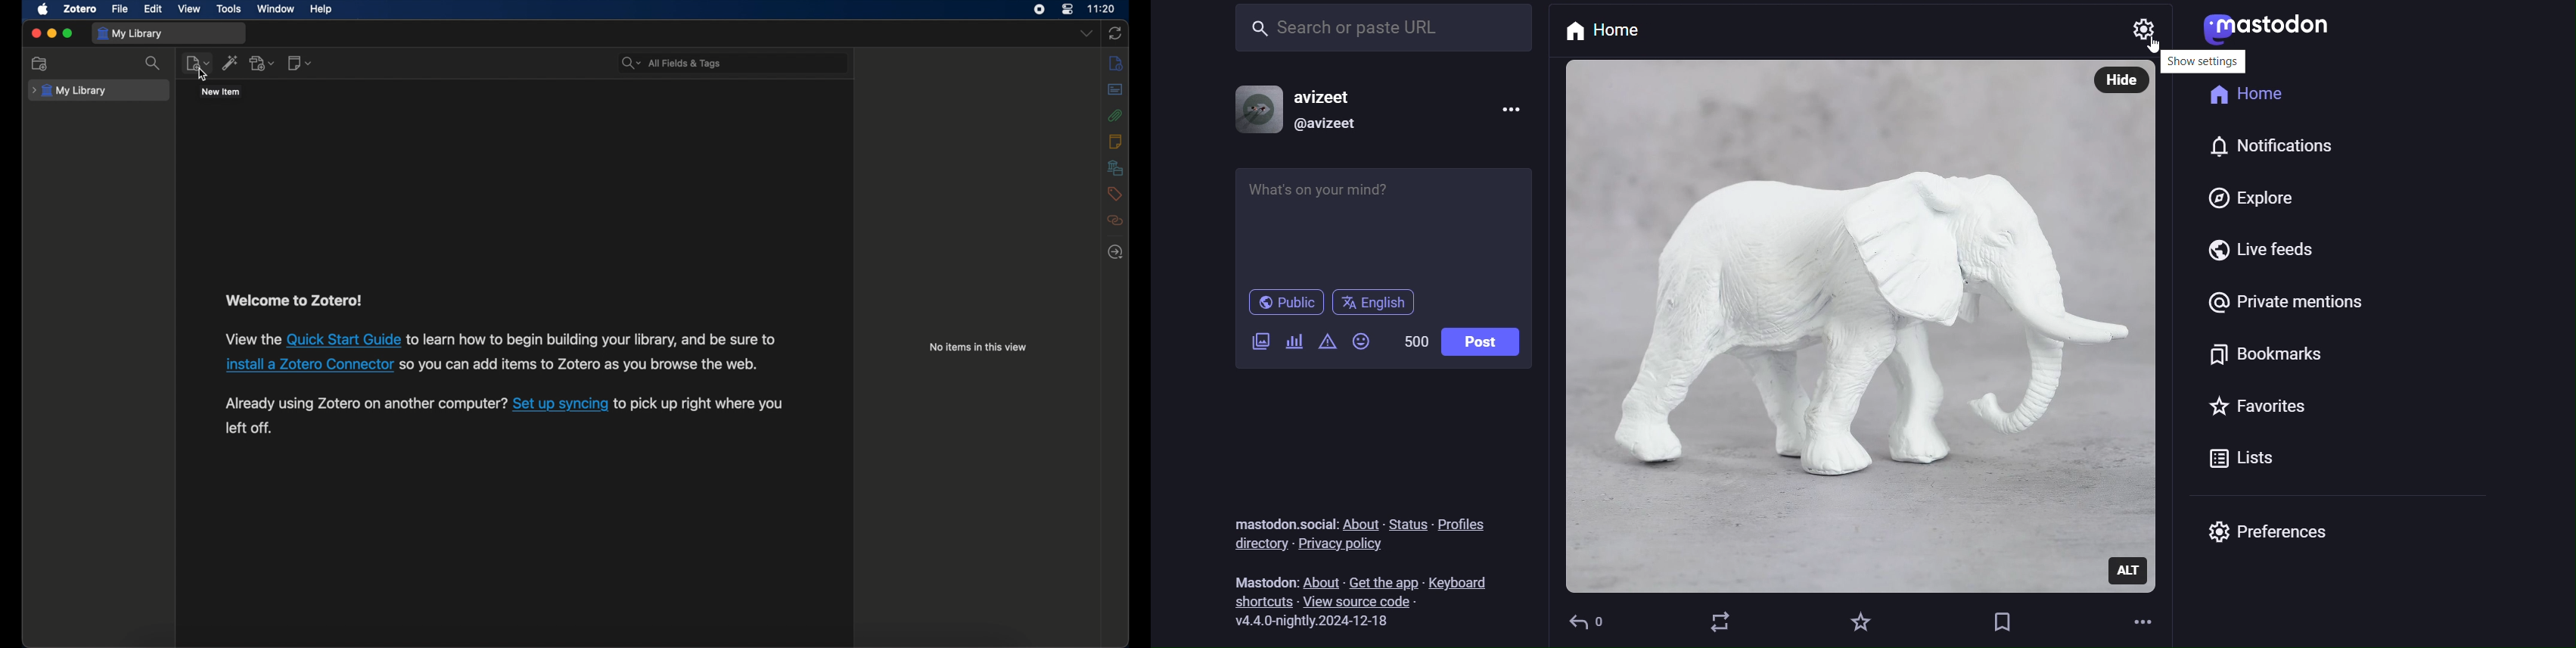  Describe the element at coordinates (50, 32) in the screenshot. I see `minimize` at that location.